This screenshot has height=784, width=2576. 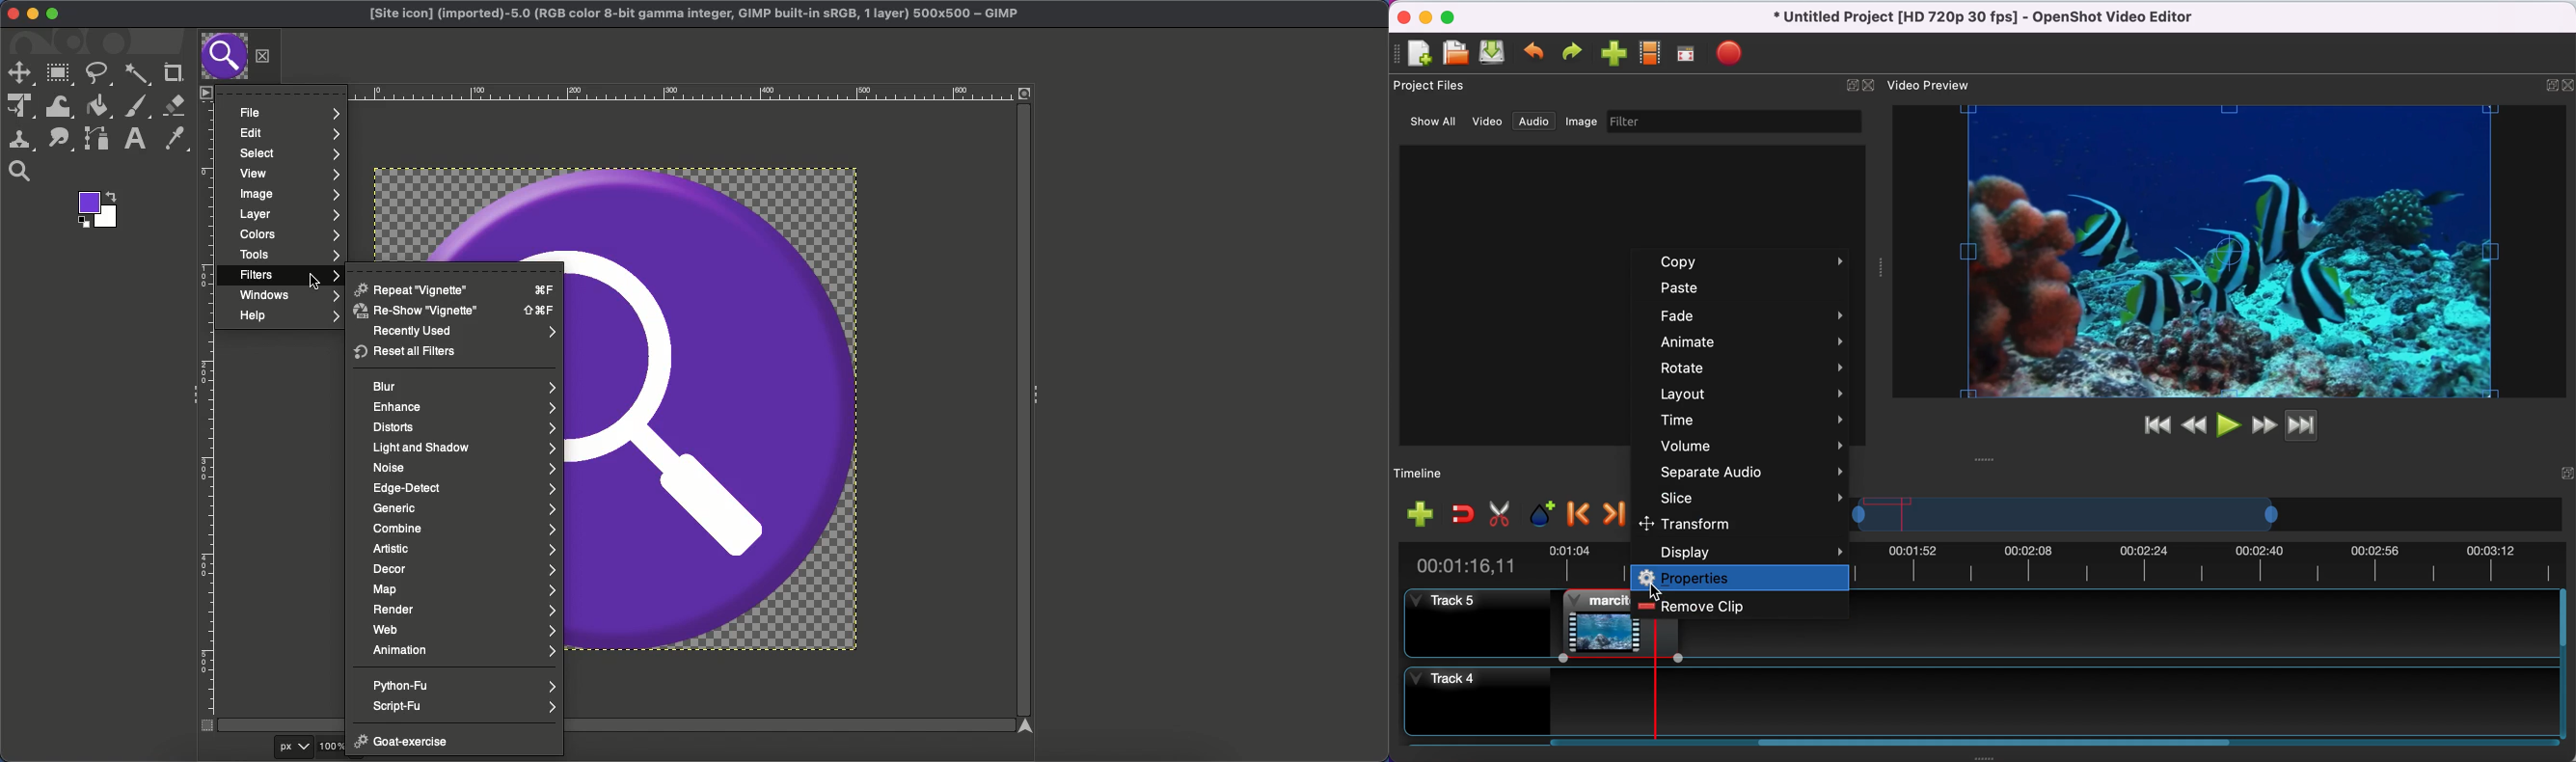 What do you see at coordinates (1425, 121) in the screenshot?
I see `show all` at bounding box center [1425, 121].